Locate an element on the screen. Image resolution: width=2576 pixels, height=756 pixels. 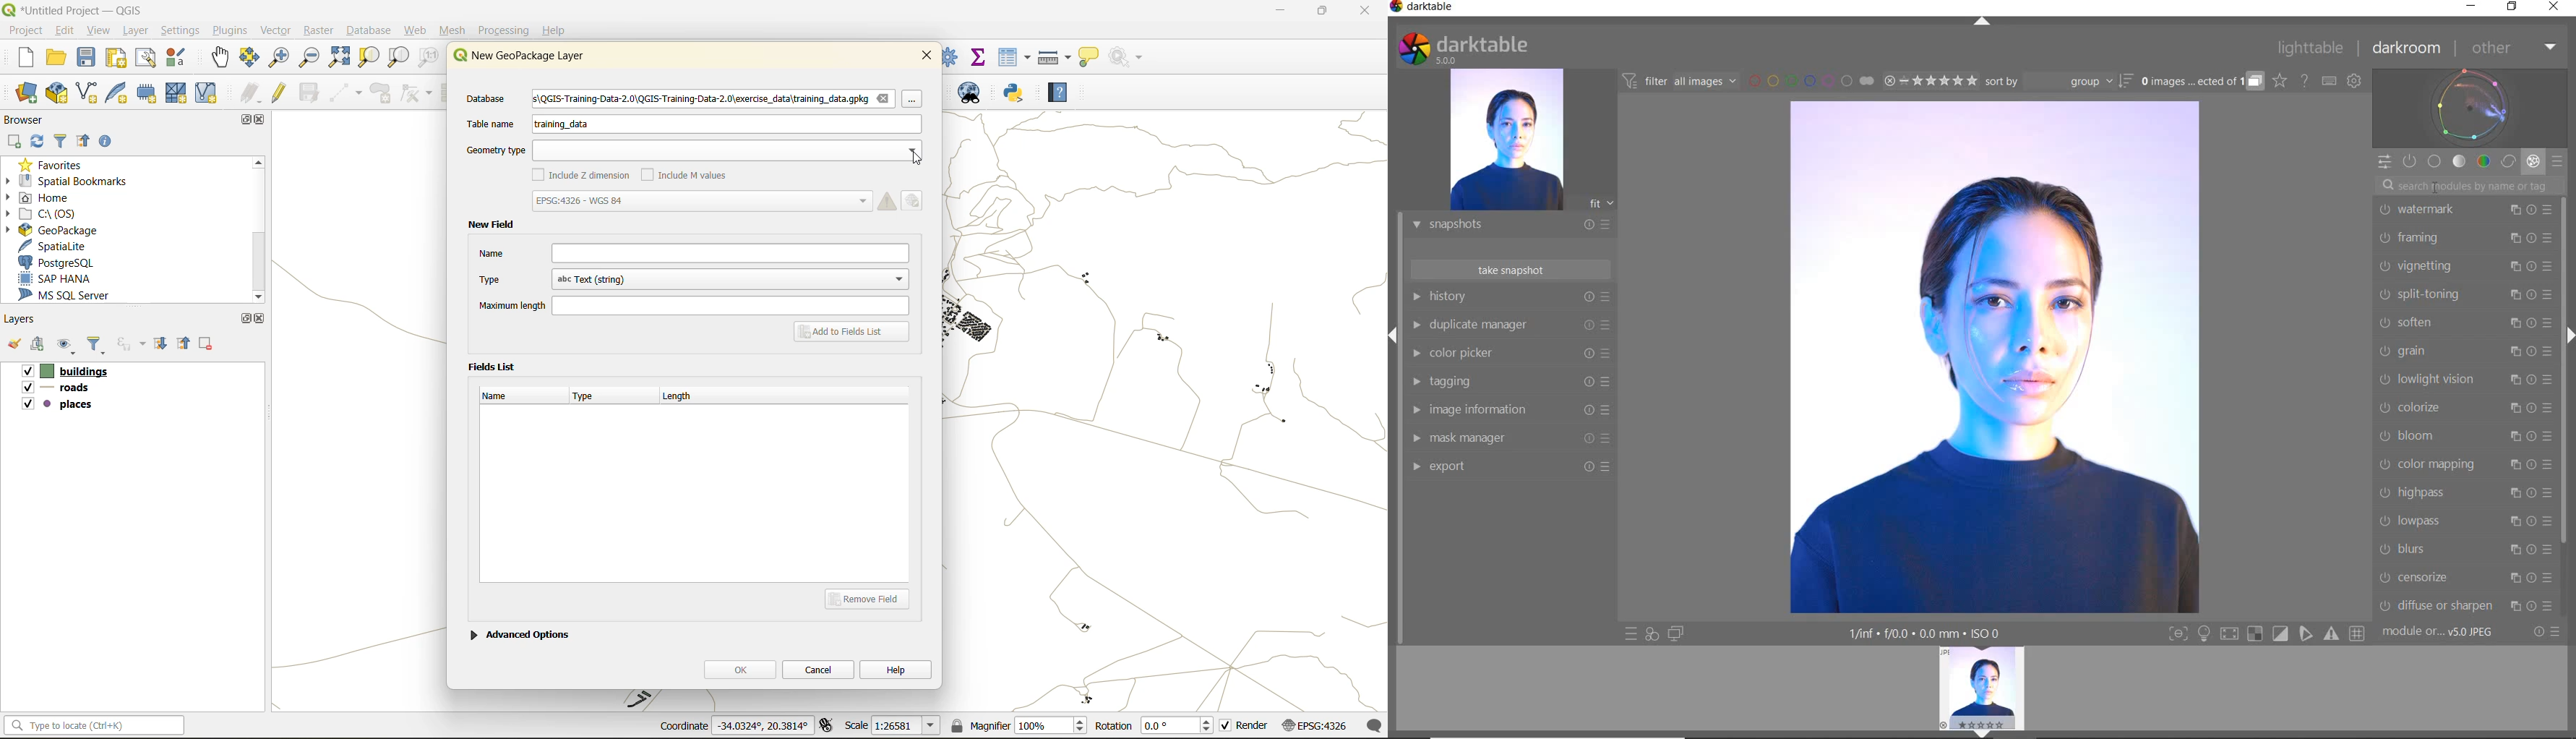
COLOR is located at coordinates (2484, 161).